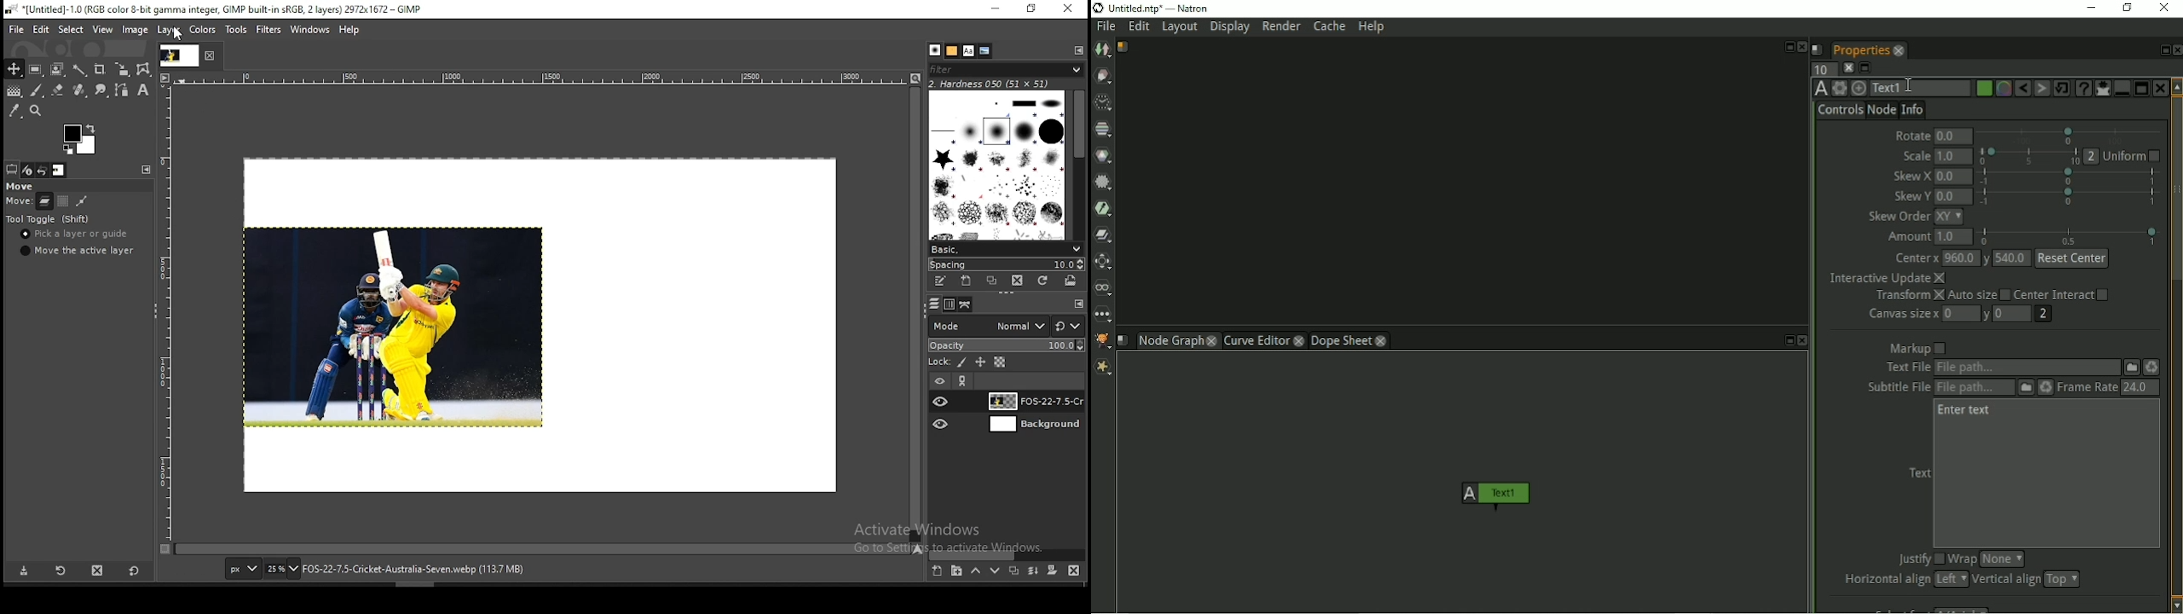  What do you see at coordinates (54, 90) in the screenshot?
I see `eraser tool` at bounding box center [54, 90].